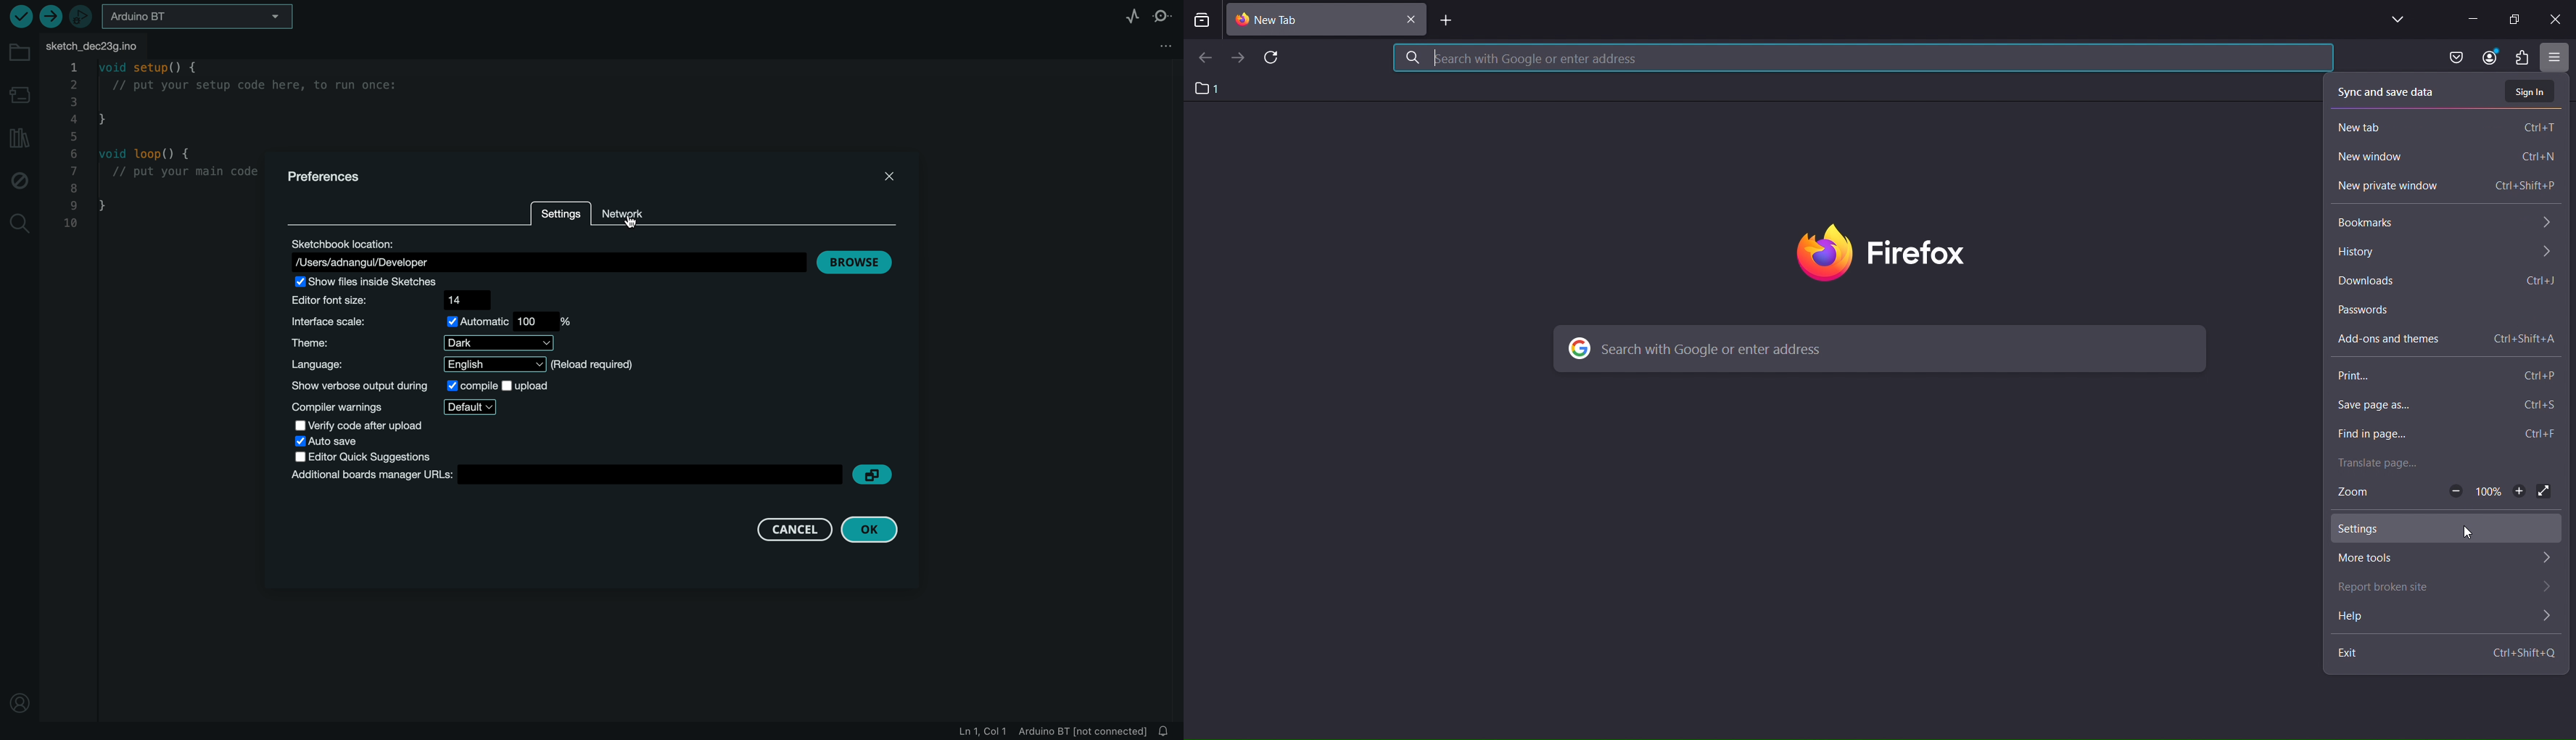 The width and height of the screenshot is (2576, 756). What do you see at coordinates (2453, 57) in the screenshot?
I see `save to pocket` at bounding box center [2453, 57].